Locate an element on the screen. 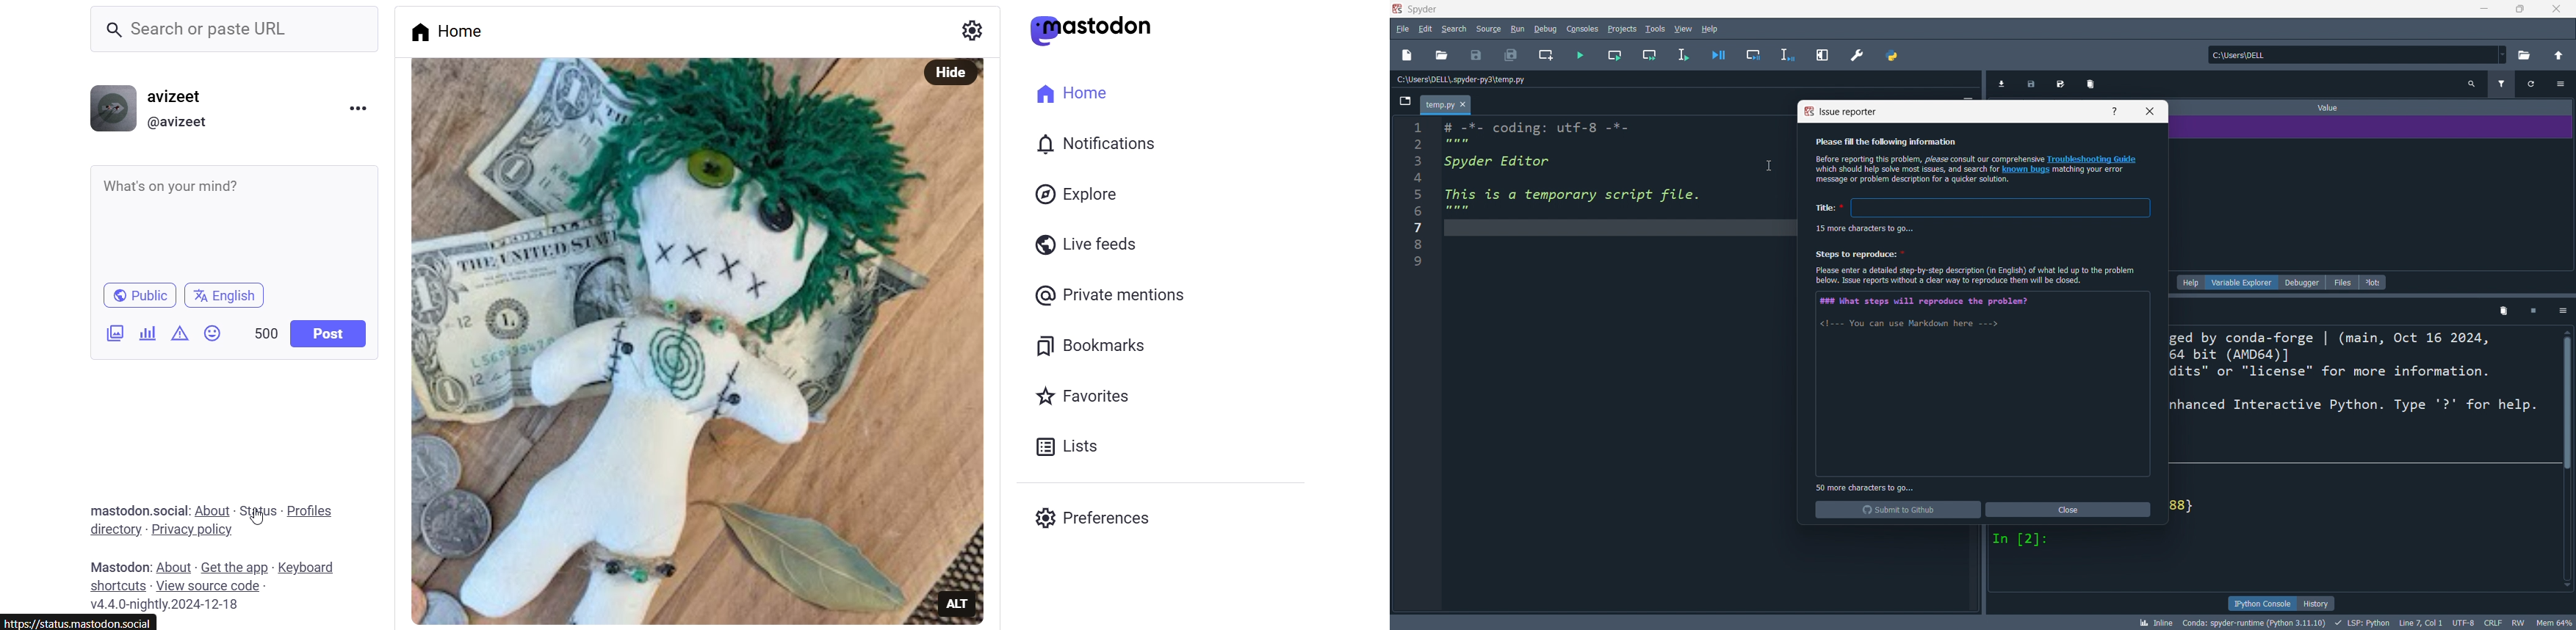 The width and height of the screenshot is (2576, 644). notification is located at coordinates (1096, 146).